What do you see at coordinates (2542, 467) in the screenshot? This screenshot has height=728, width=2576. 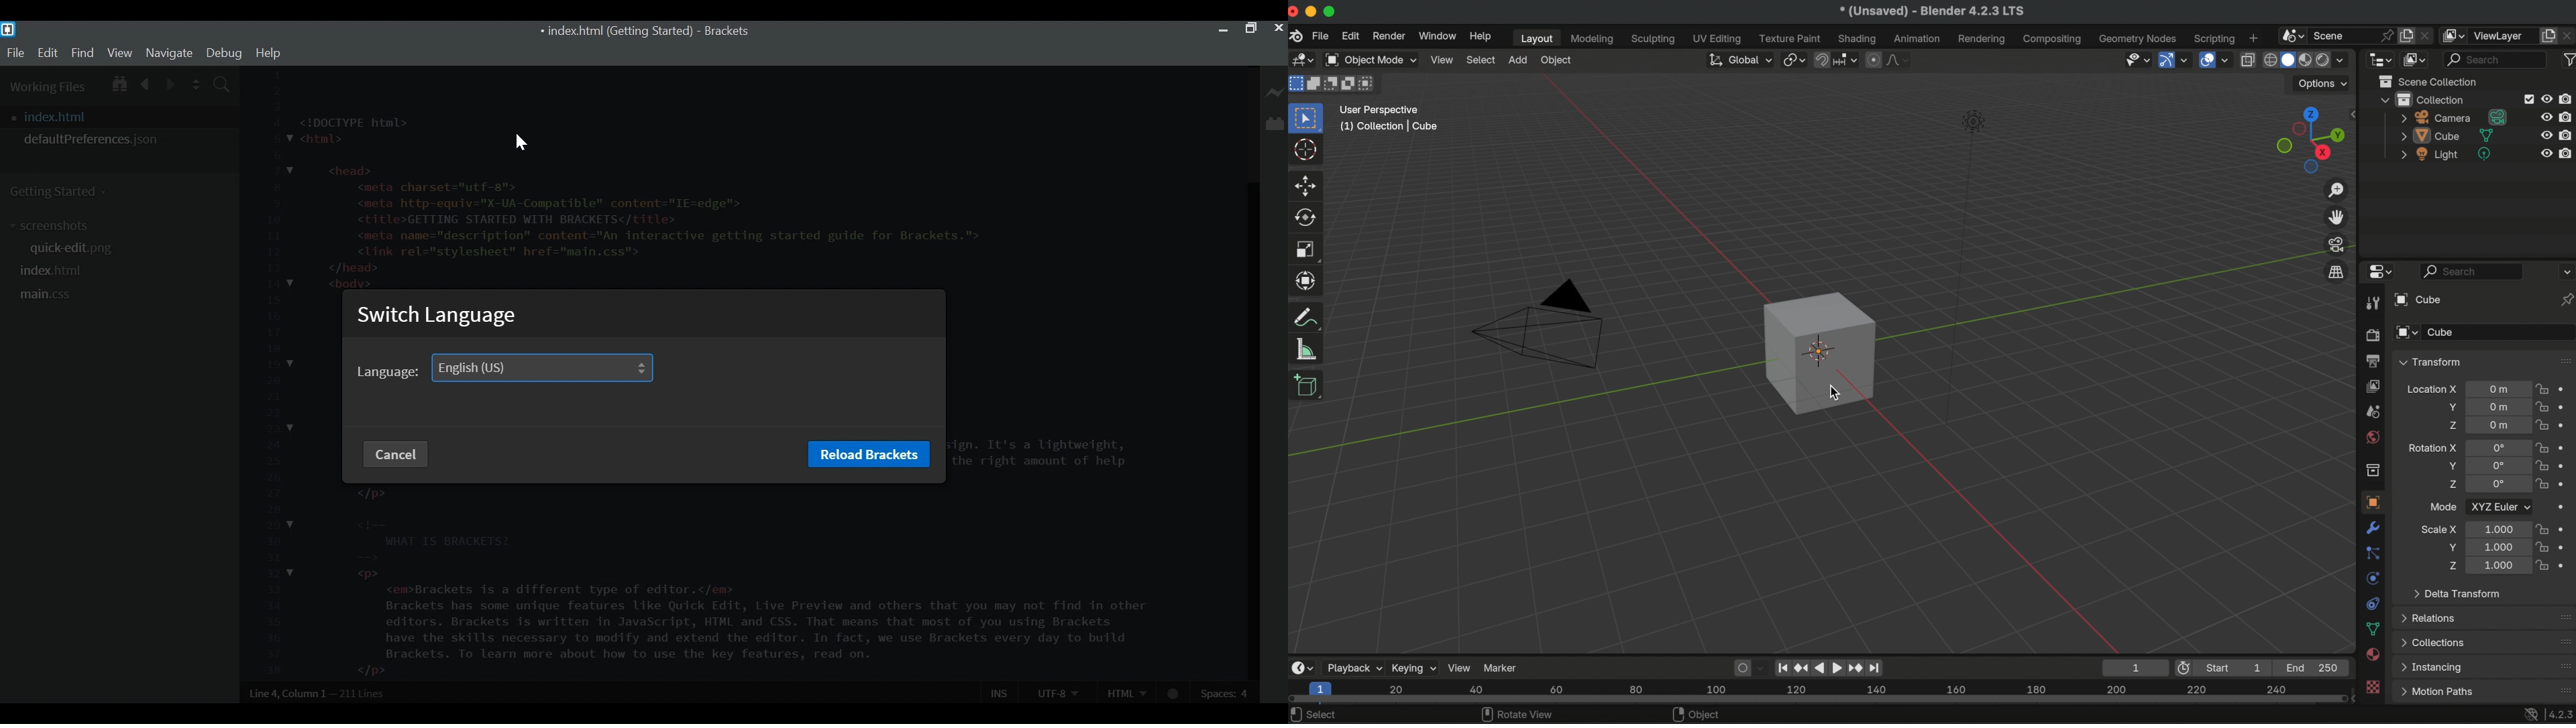 I see `lock rotation` at bounding box center [2542, 467].